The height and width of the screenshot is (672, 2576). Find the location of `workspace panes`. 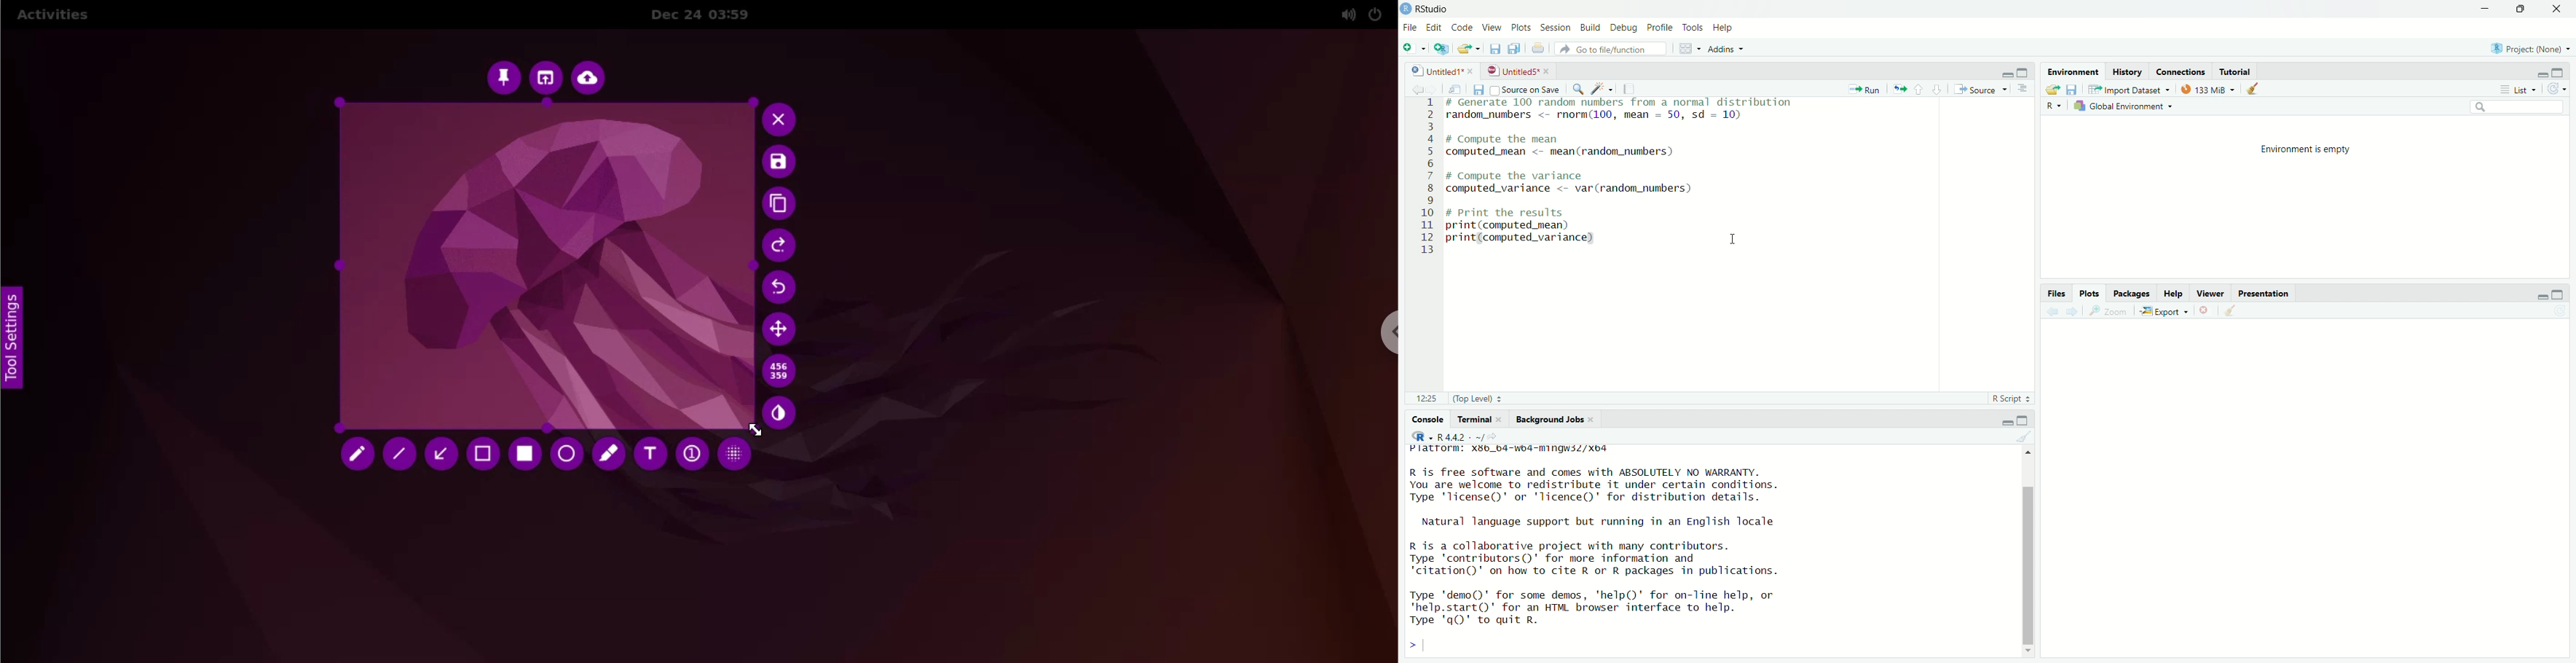

workspace panes is located at coordinates (1689, 48).